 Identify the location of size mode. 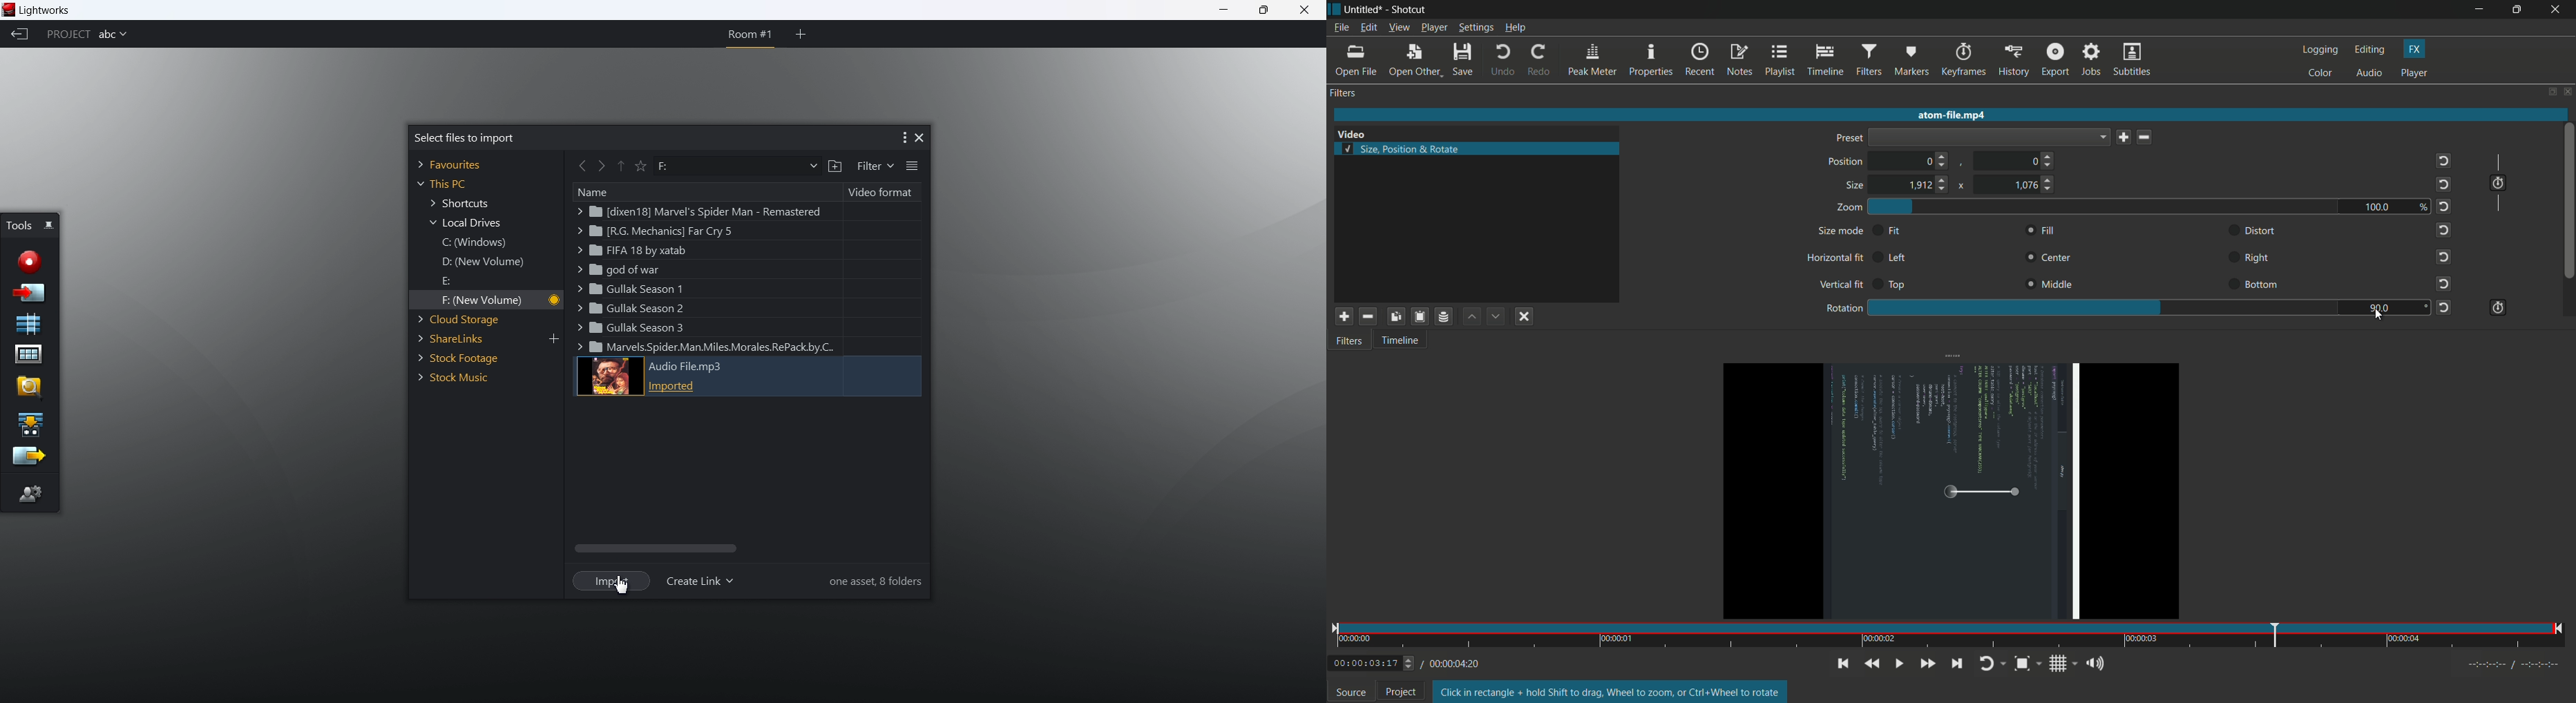
(1840, 232).